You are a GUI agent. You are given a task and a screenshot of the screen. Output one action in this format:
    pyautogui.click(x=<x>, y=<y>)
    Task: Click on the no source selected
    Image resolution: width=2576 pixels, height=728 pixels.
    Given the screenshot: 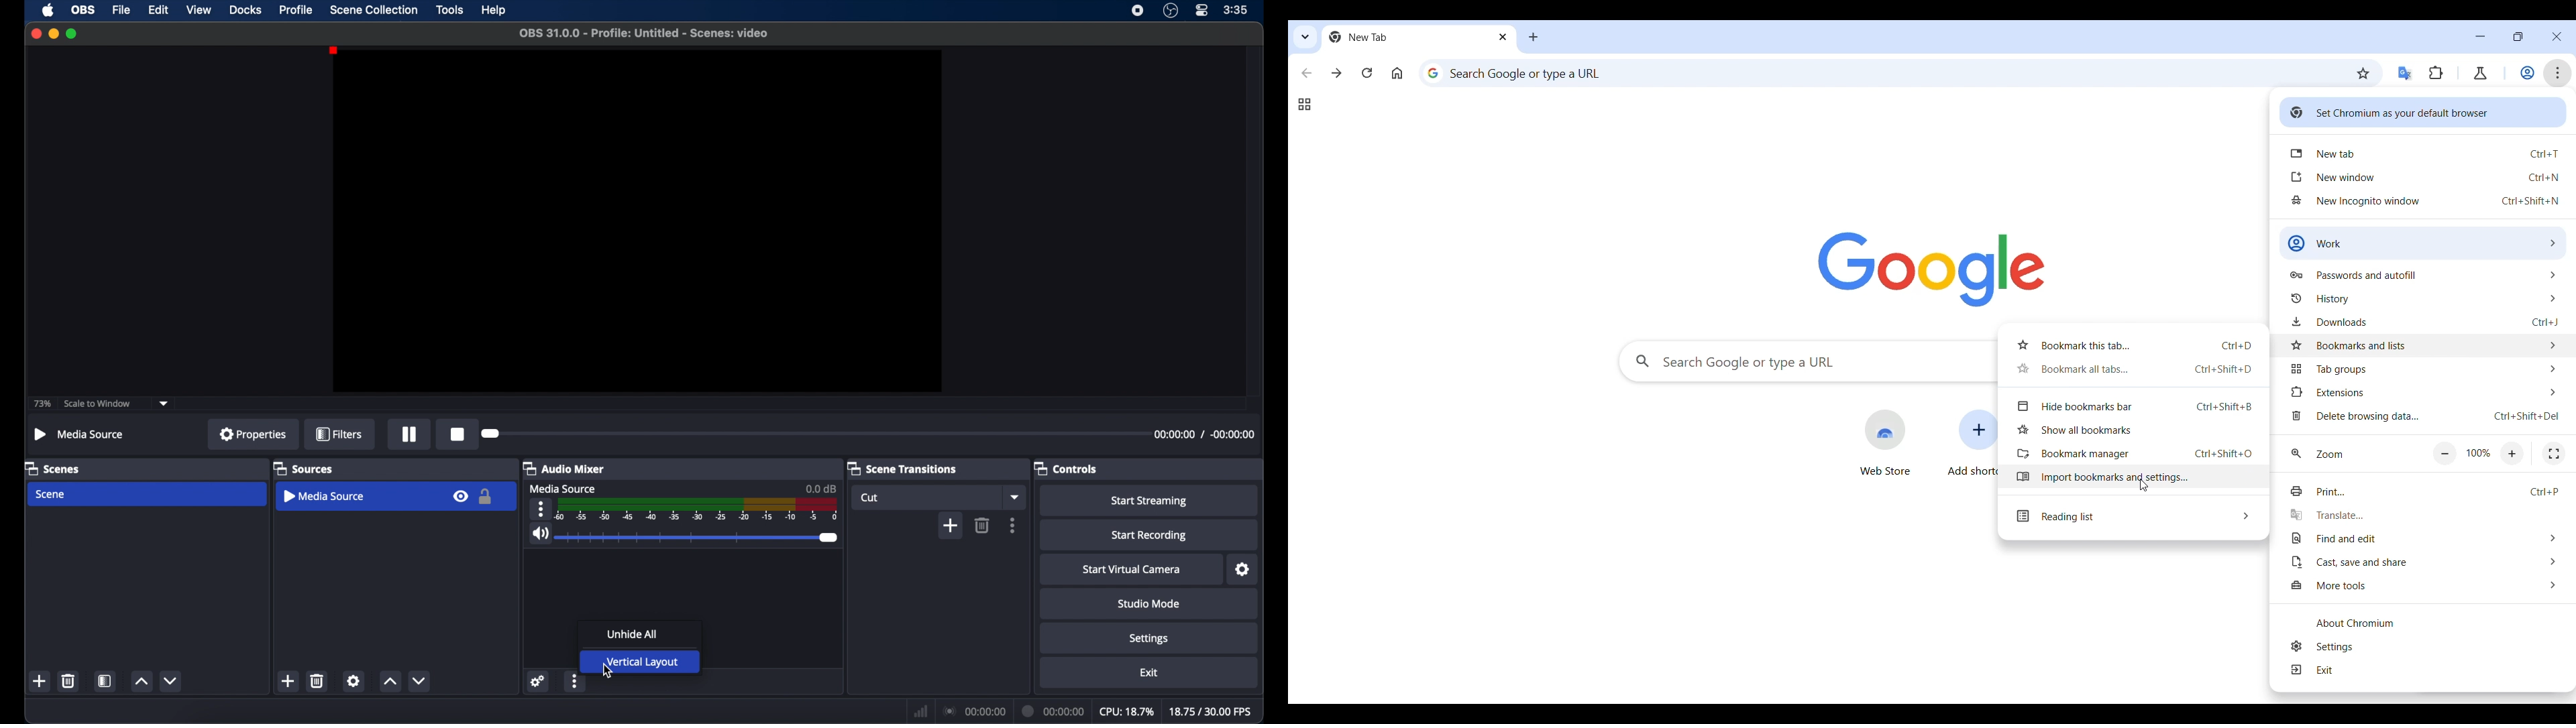 What is the action you would take?
    pyautogui.click(x=80, y=435)
    